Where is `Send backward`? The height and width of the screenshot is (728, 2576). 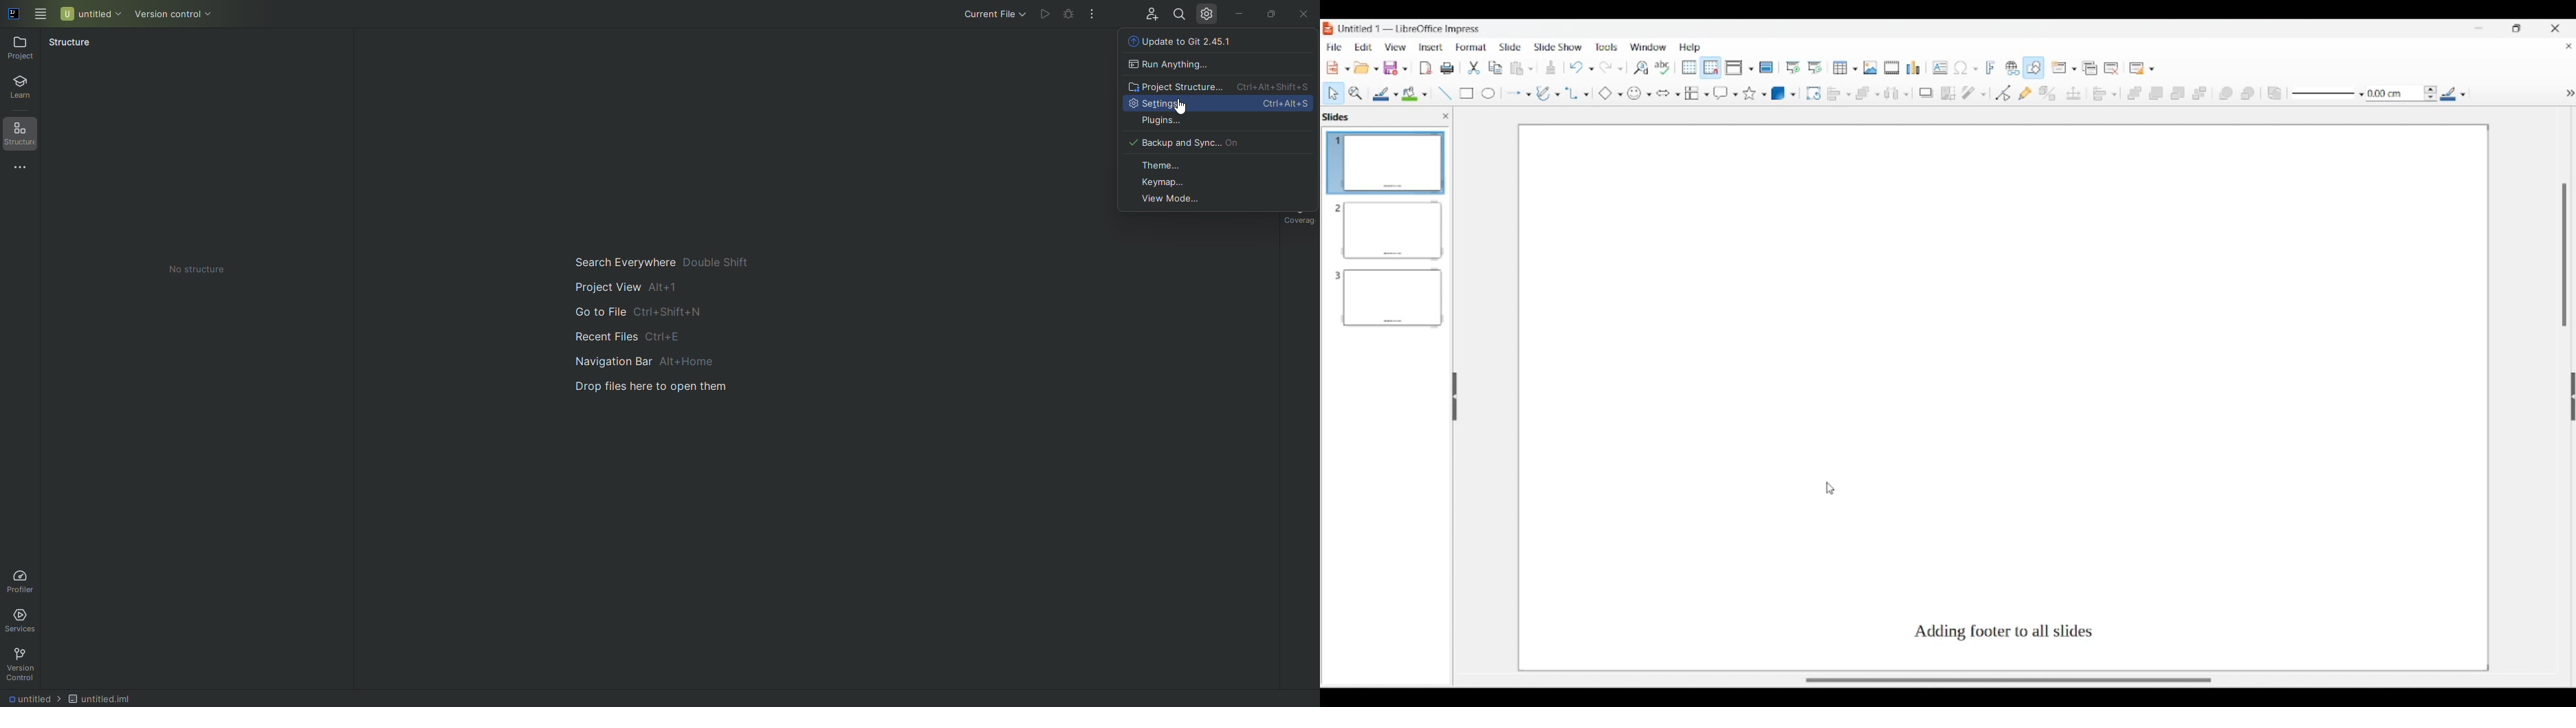 Send backward is located at coordinates (2179, 93).